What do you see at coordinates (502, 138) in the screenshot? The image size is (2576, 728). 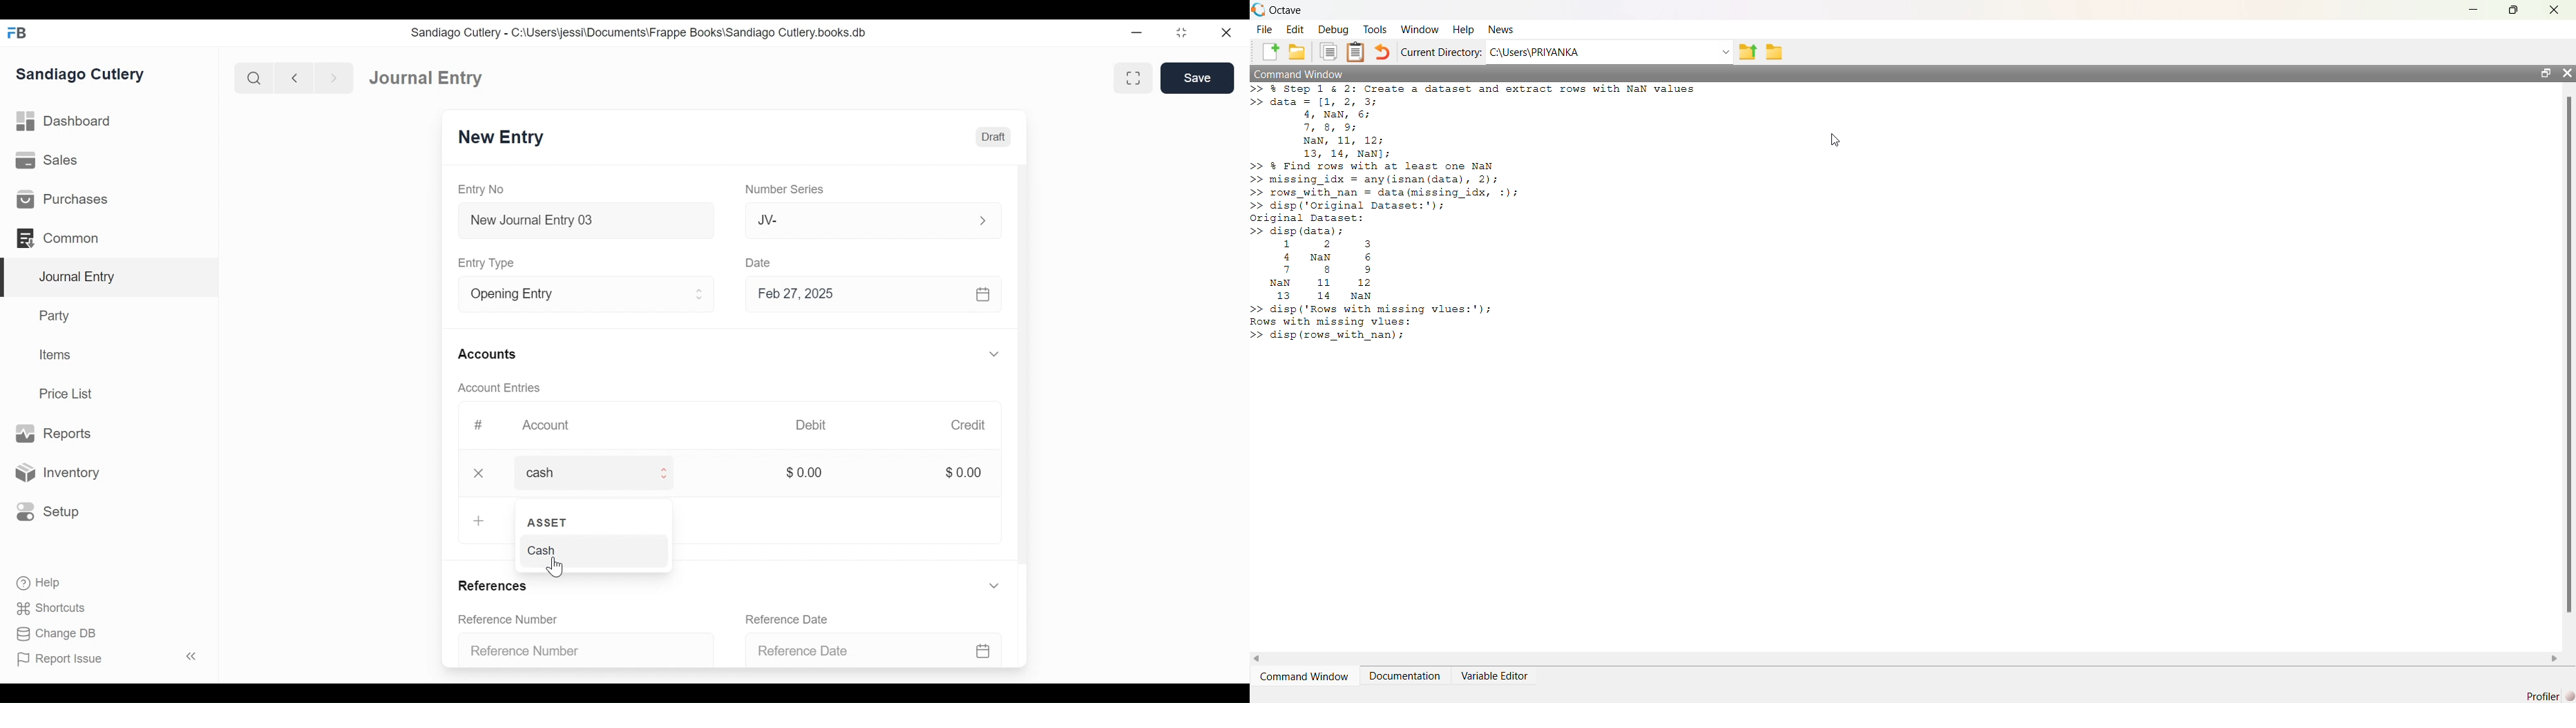 I see `New Entry` at bounding box center [502, 138].